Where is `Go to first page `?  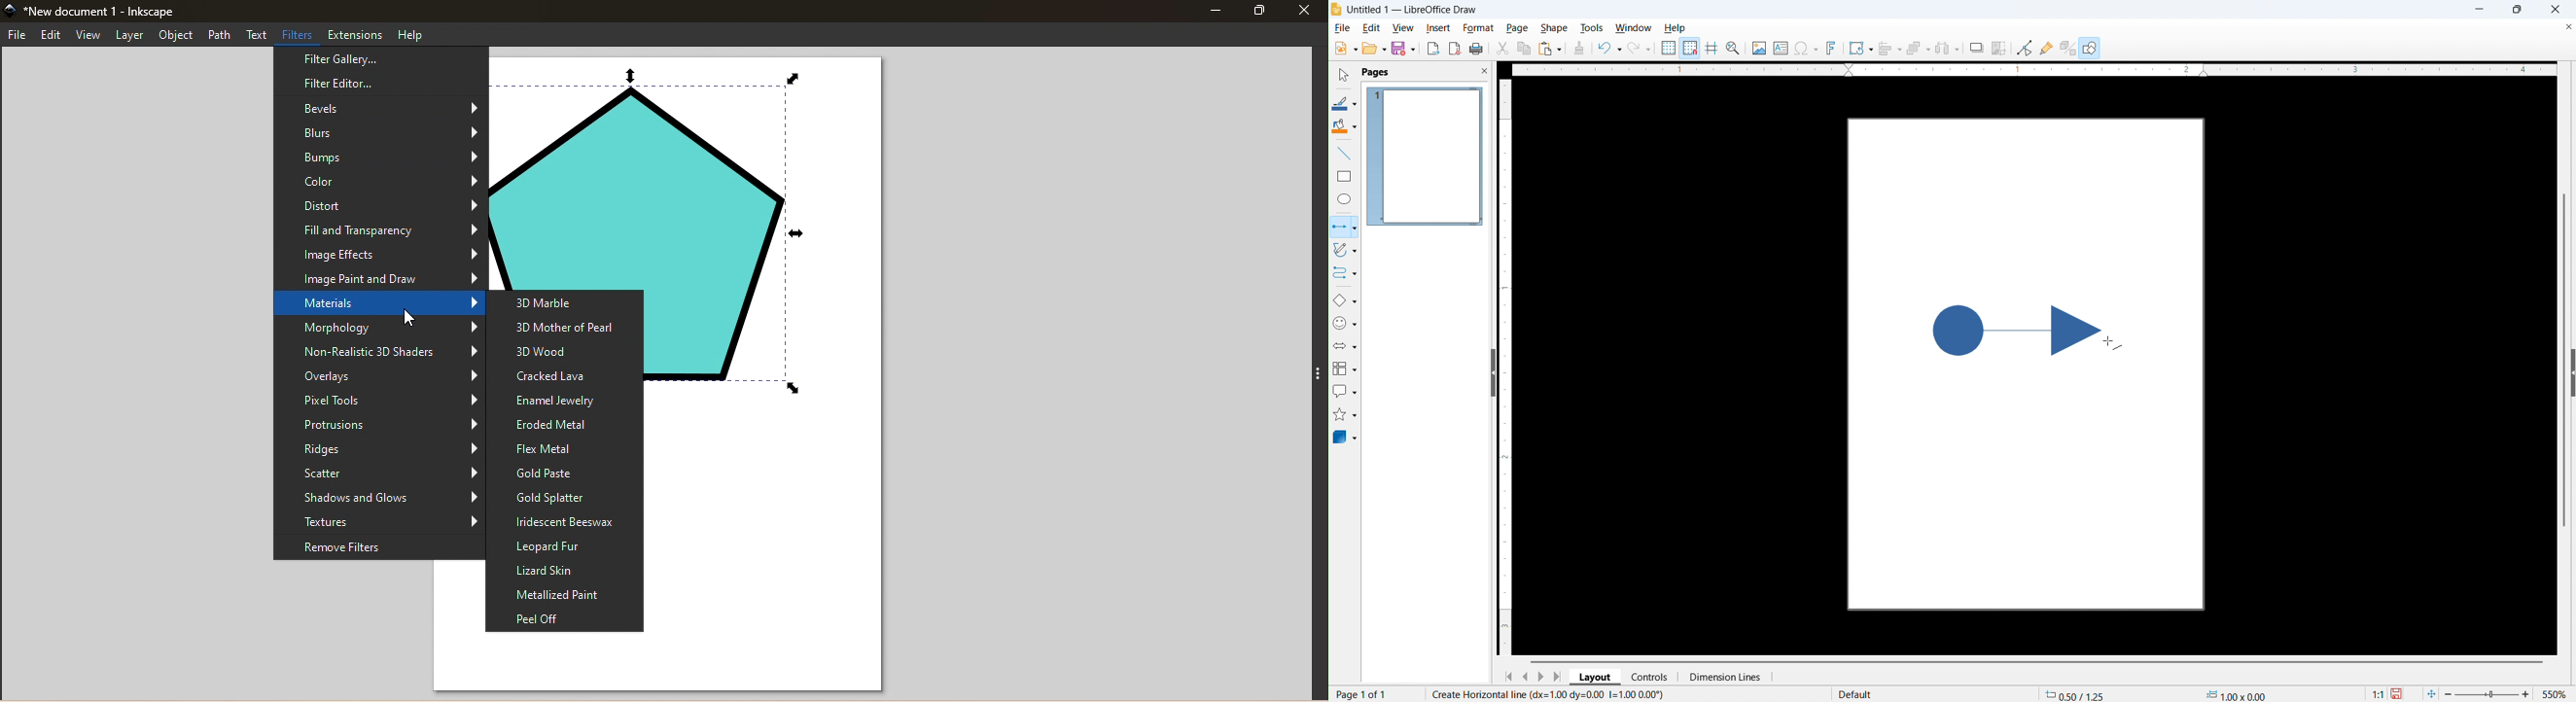 Go to first page  is located at coordinates (1508, 677).